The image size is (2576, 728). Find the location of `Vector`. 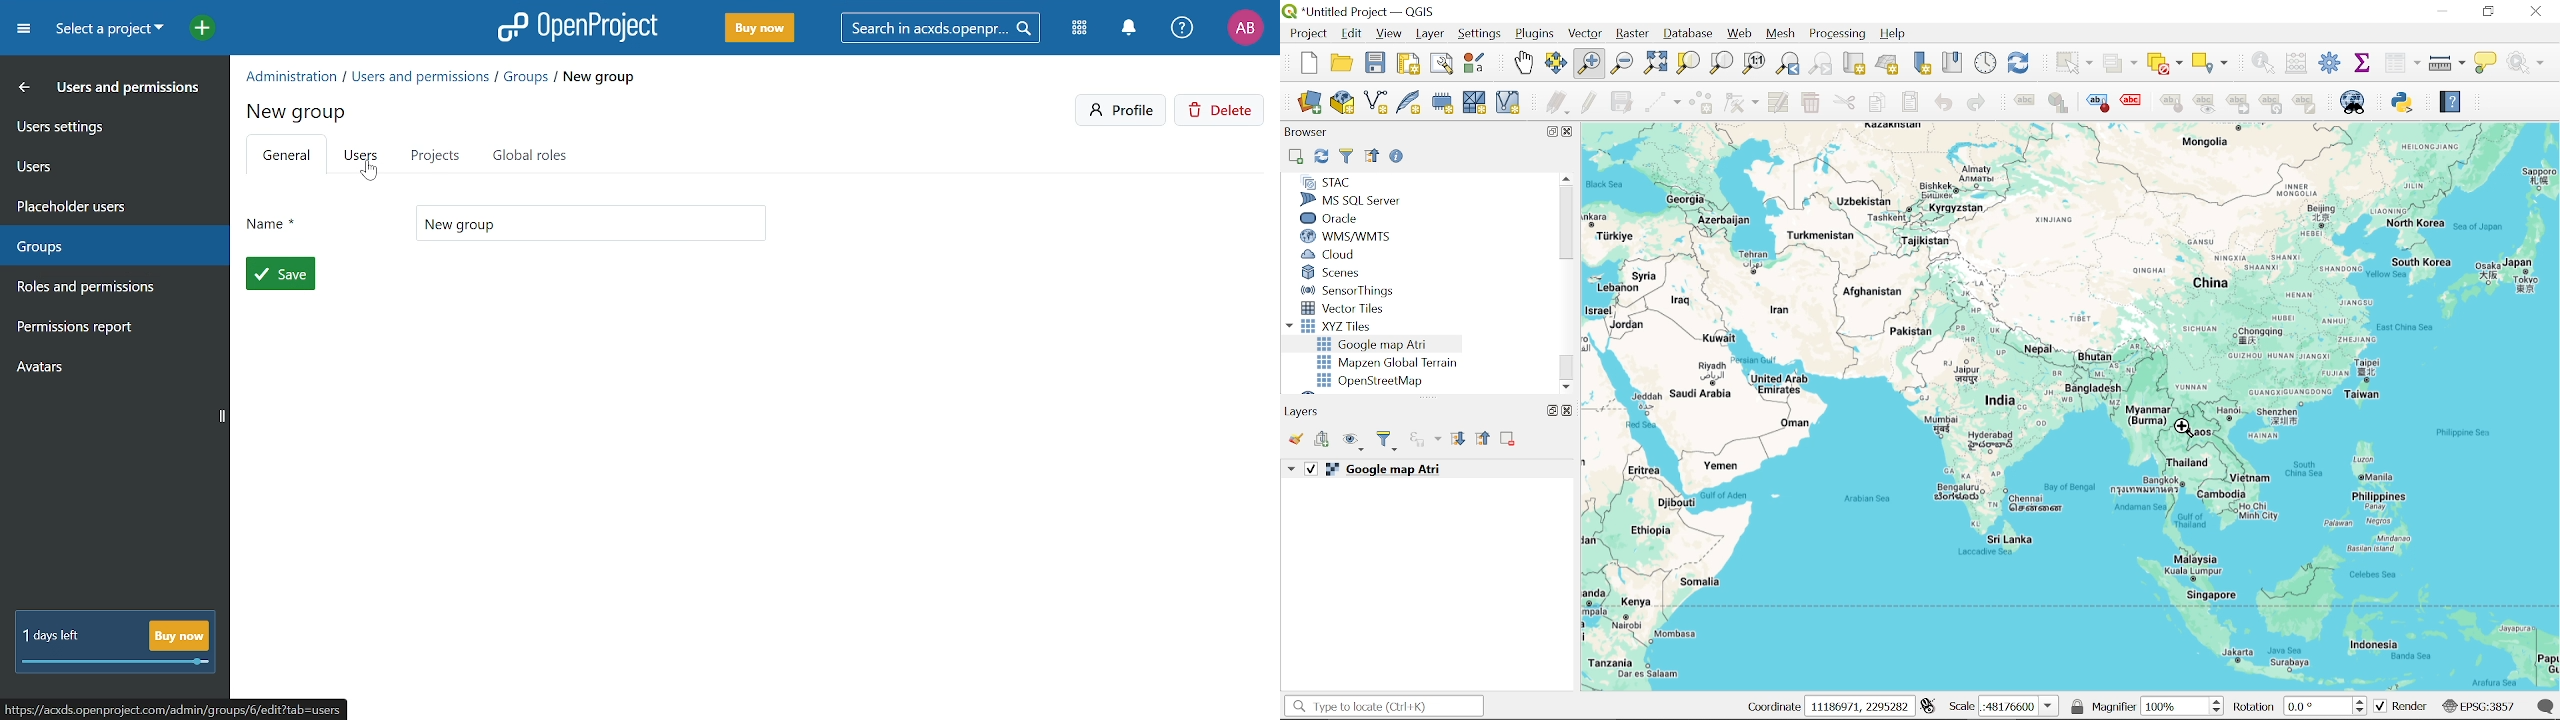

Vector is located at coordinates (1586, 35).